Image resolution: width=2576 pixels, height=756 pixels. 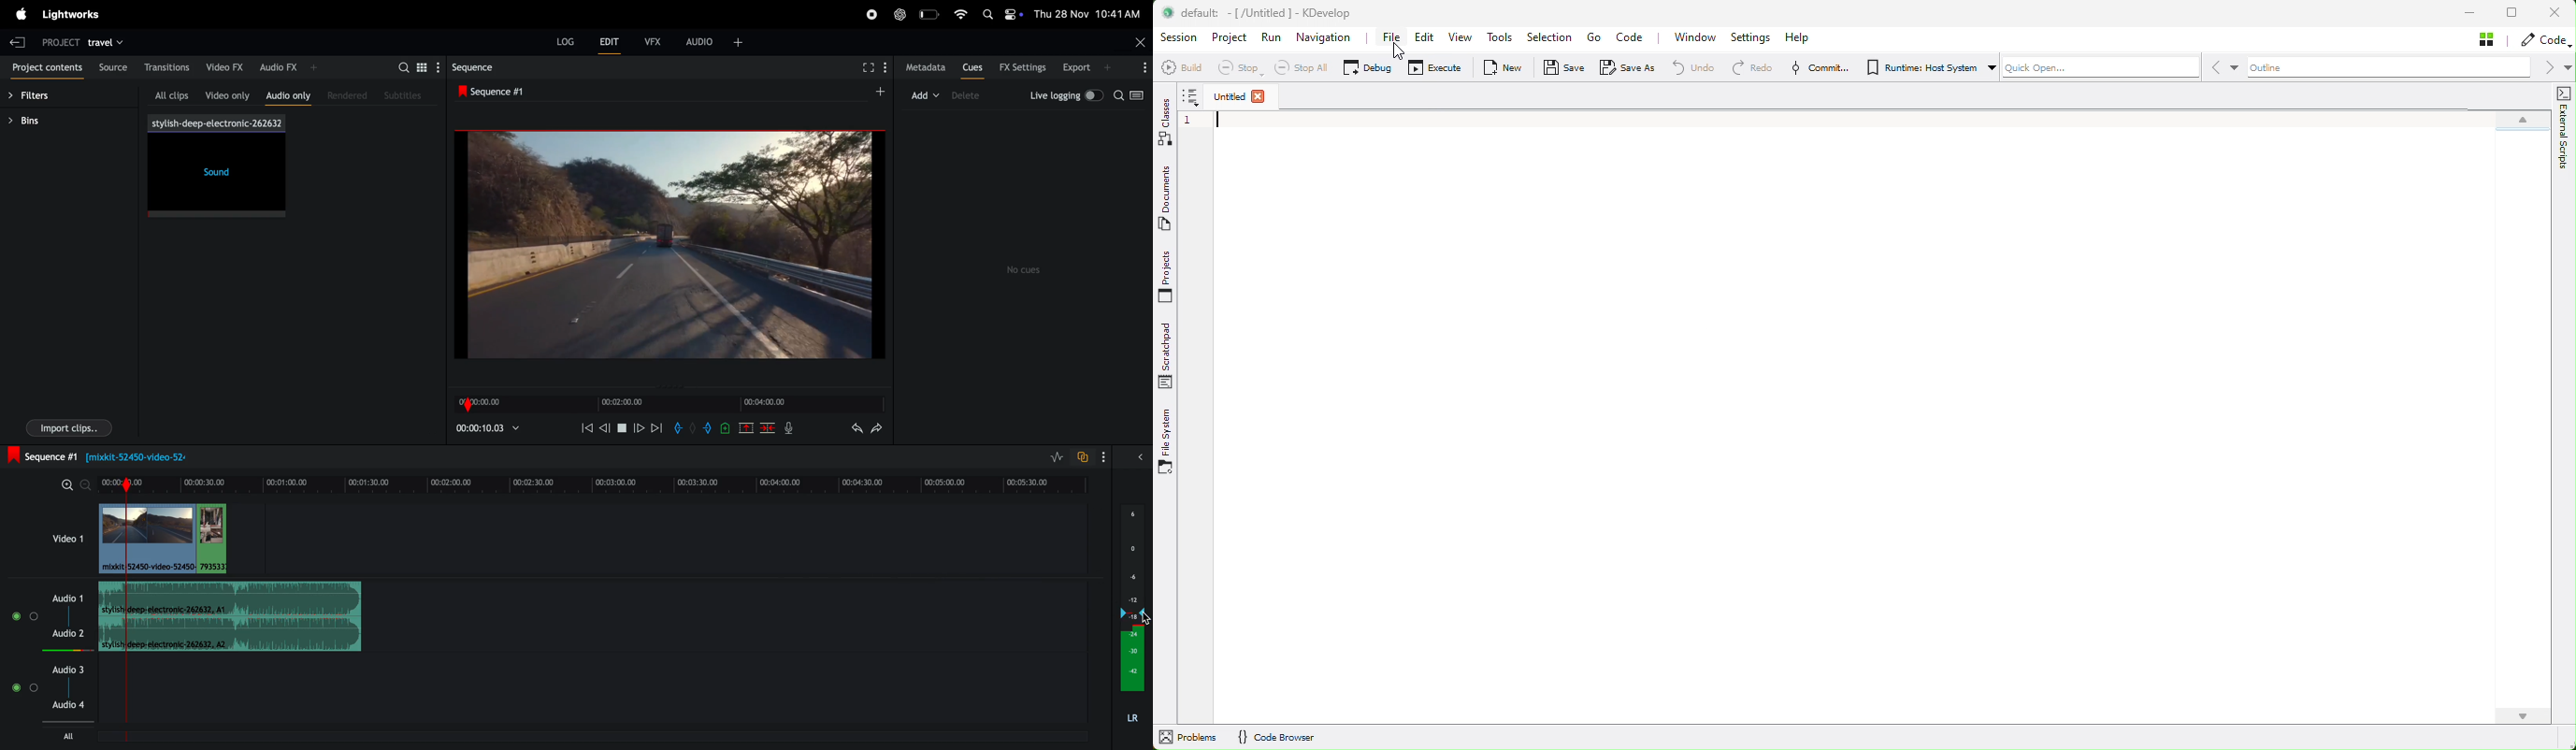 What do you see at coordinates (2474, 15) in the screenshot?
I see `minimise` at bounding box center [2474, 15].